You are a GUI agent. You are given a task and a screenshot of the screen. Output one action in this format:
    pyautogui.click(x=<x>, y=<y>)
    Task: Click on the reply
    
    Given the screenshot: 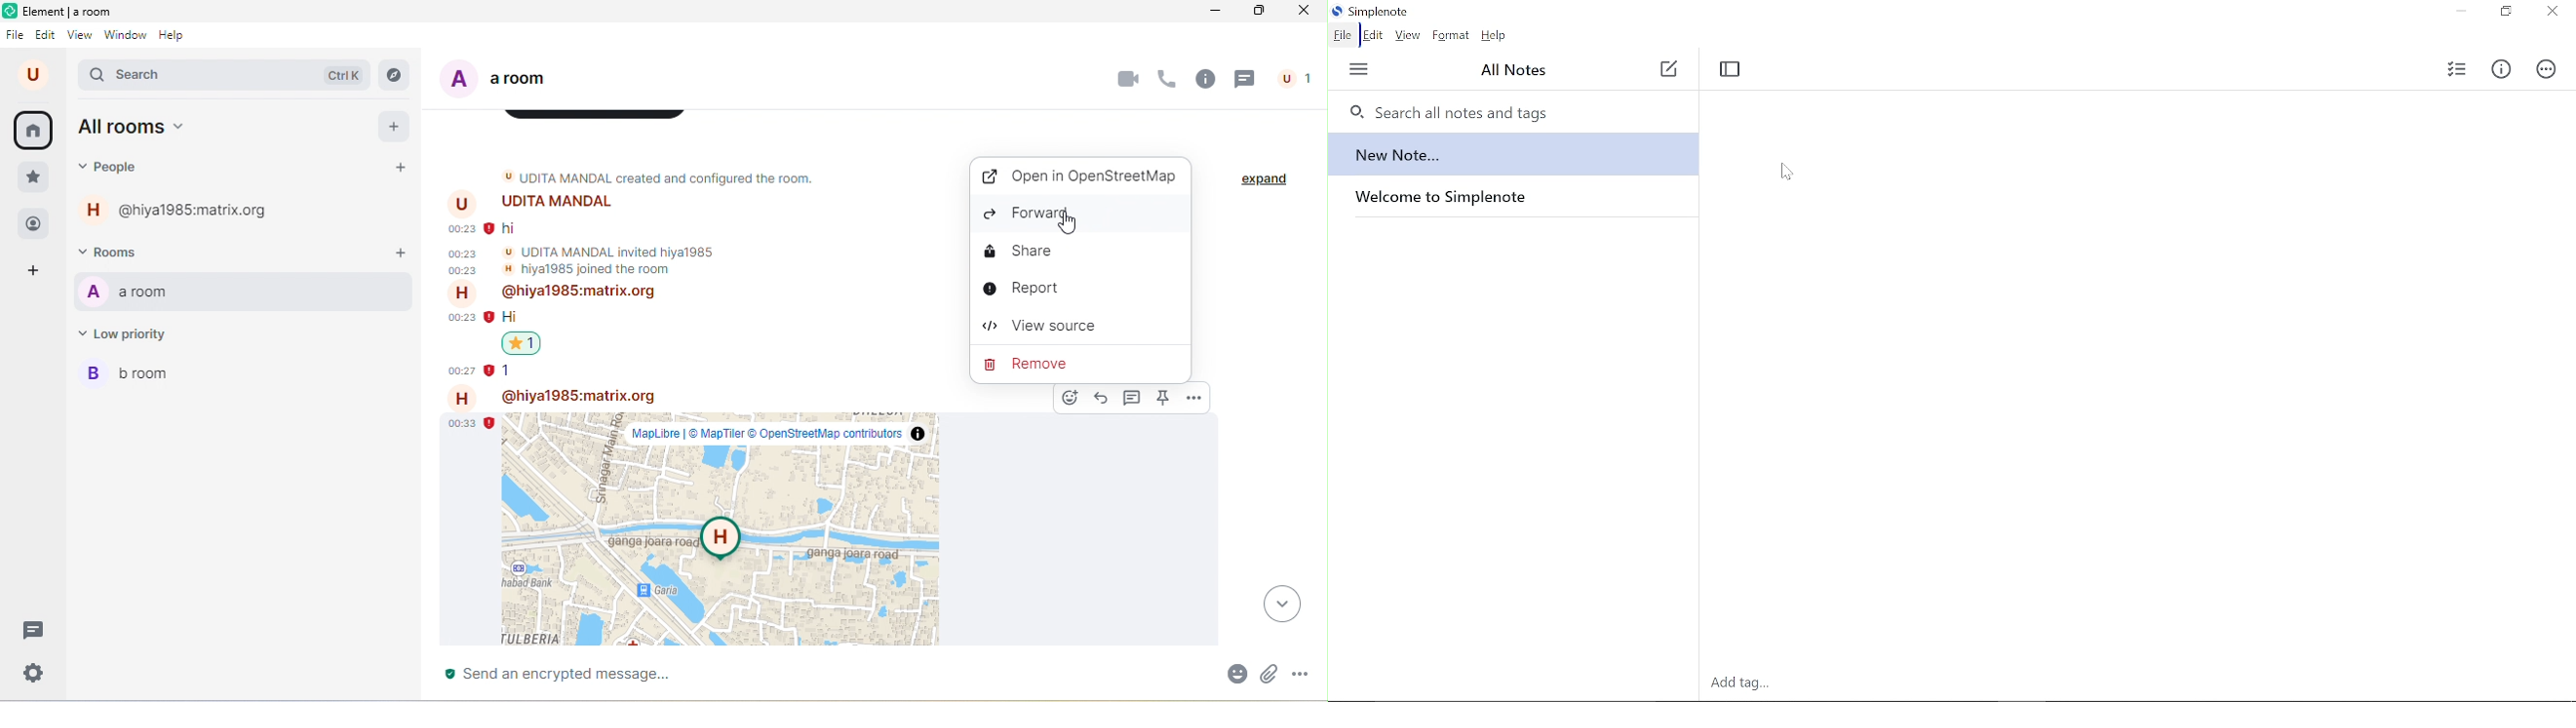 What is the action you would take?
    pyautogui.click(x=1102, y=400)
    